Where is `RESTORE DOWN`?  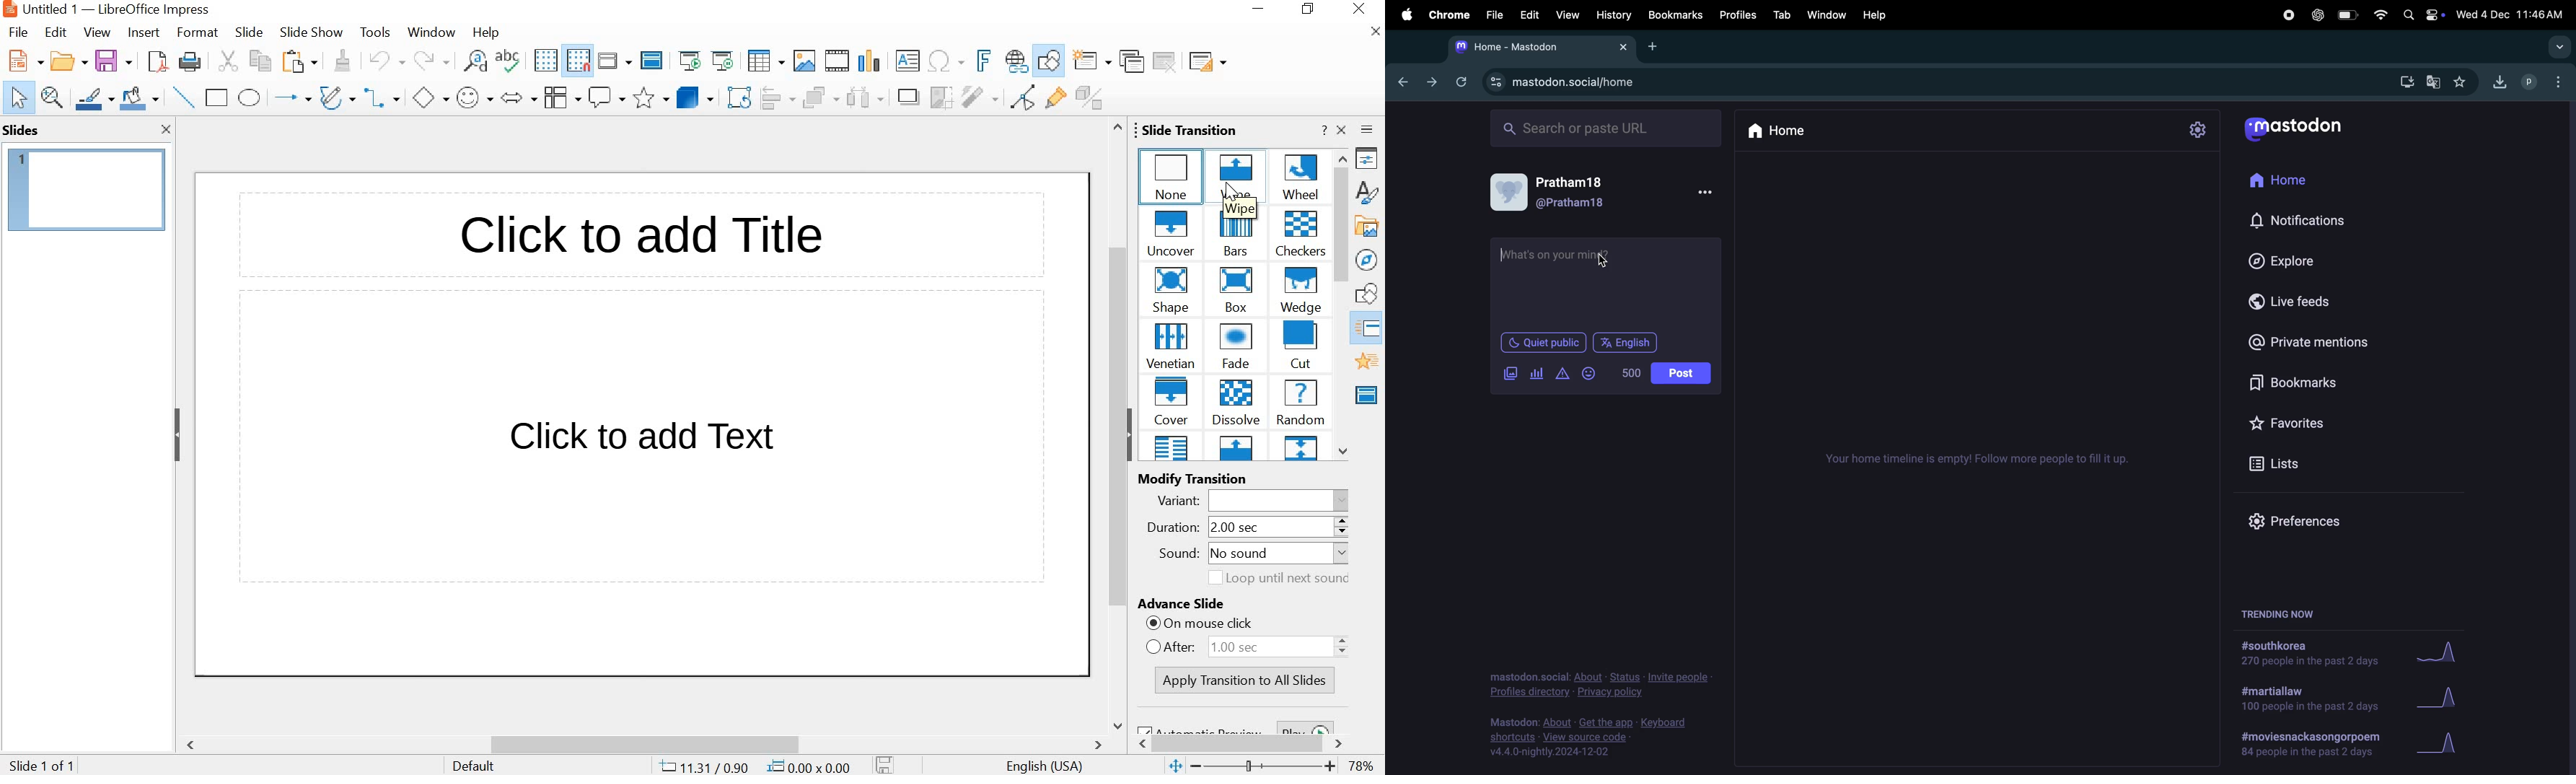 RESTORE DOWN is located at coordinates (1309, 9).